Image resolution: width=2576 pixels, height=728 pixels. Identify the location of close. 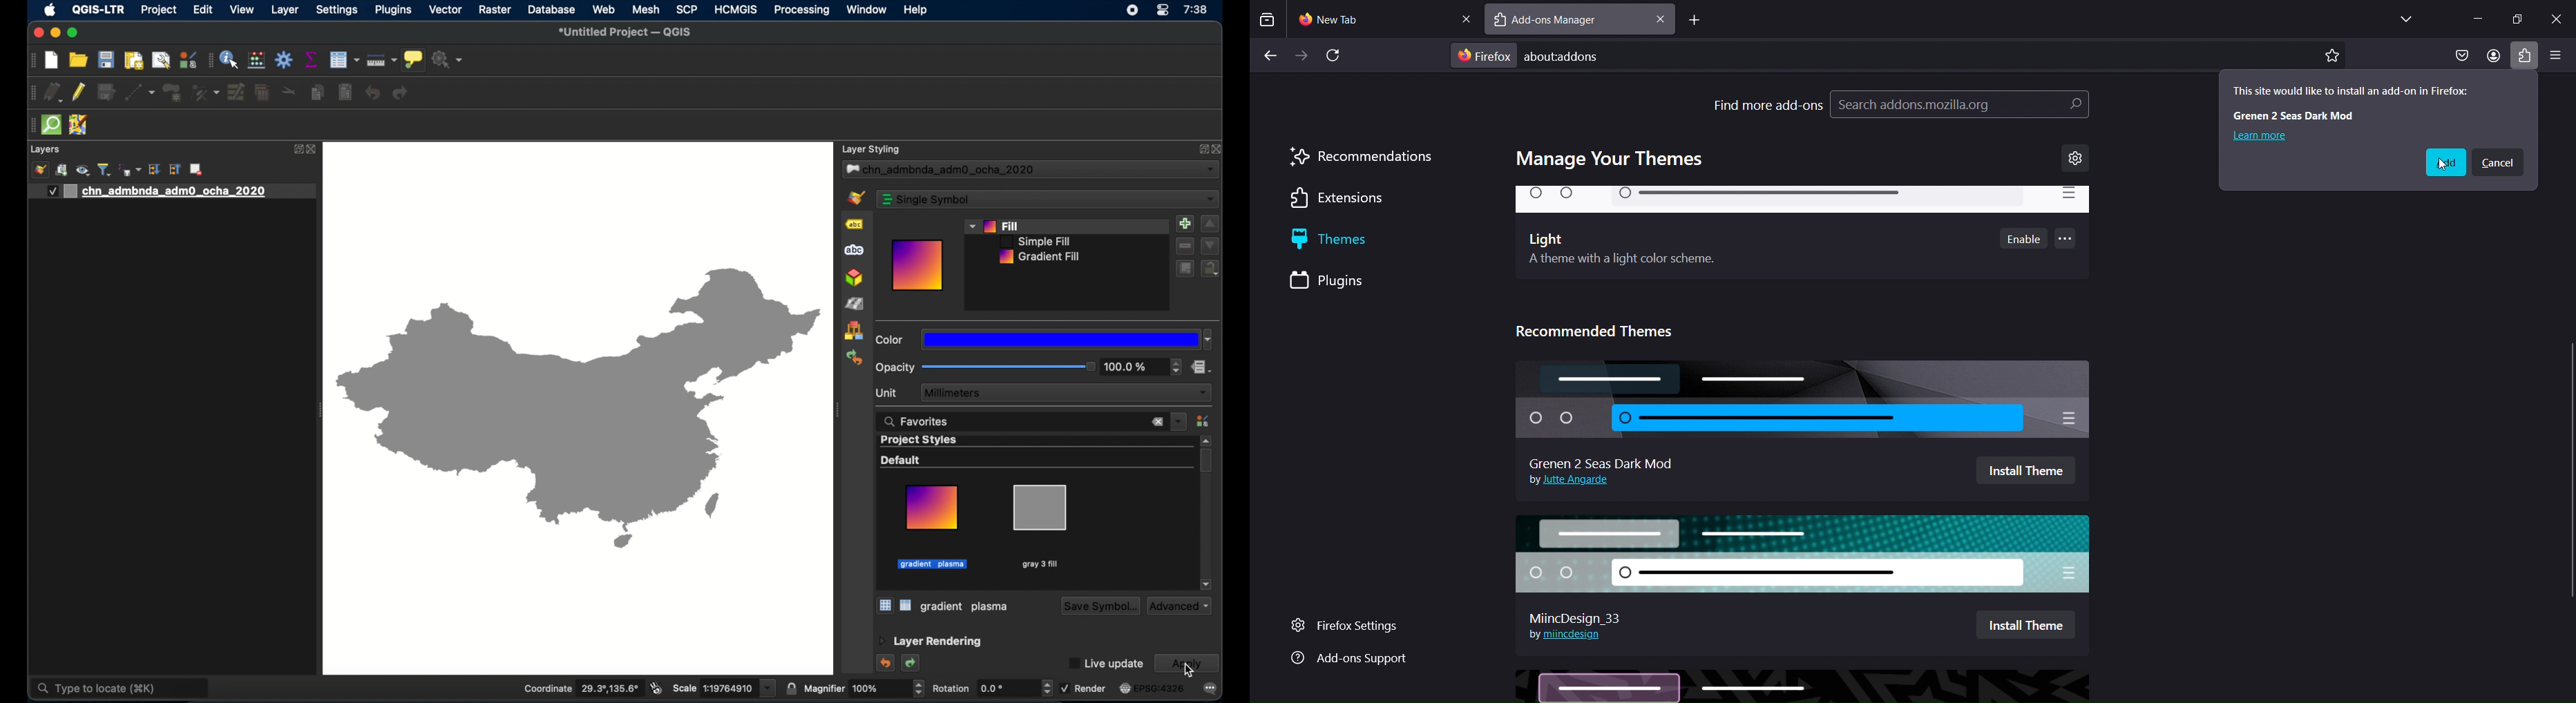
(1465, 17).